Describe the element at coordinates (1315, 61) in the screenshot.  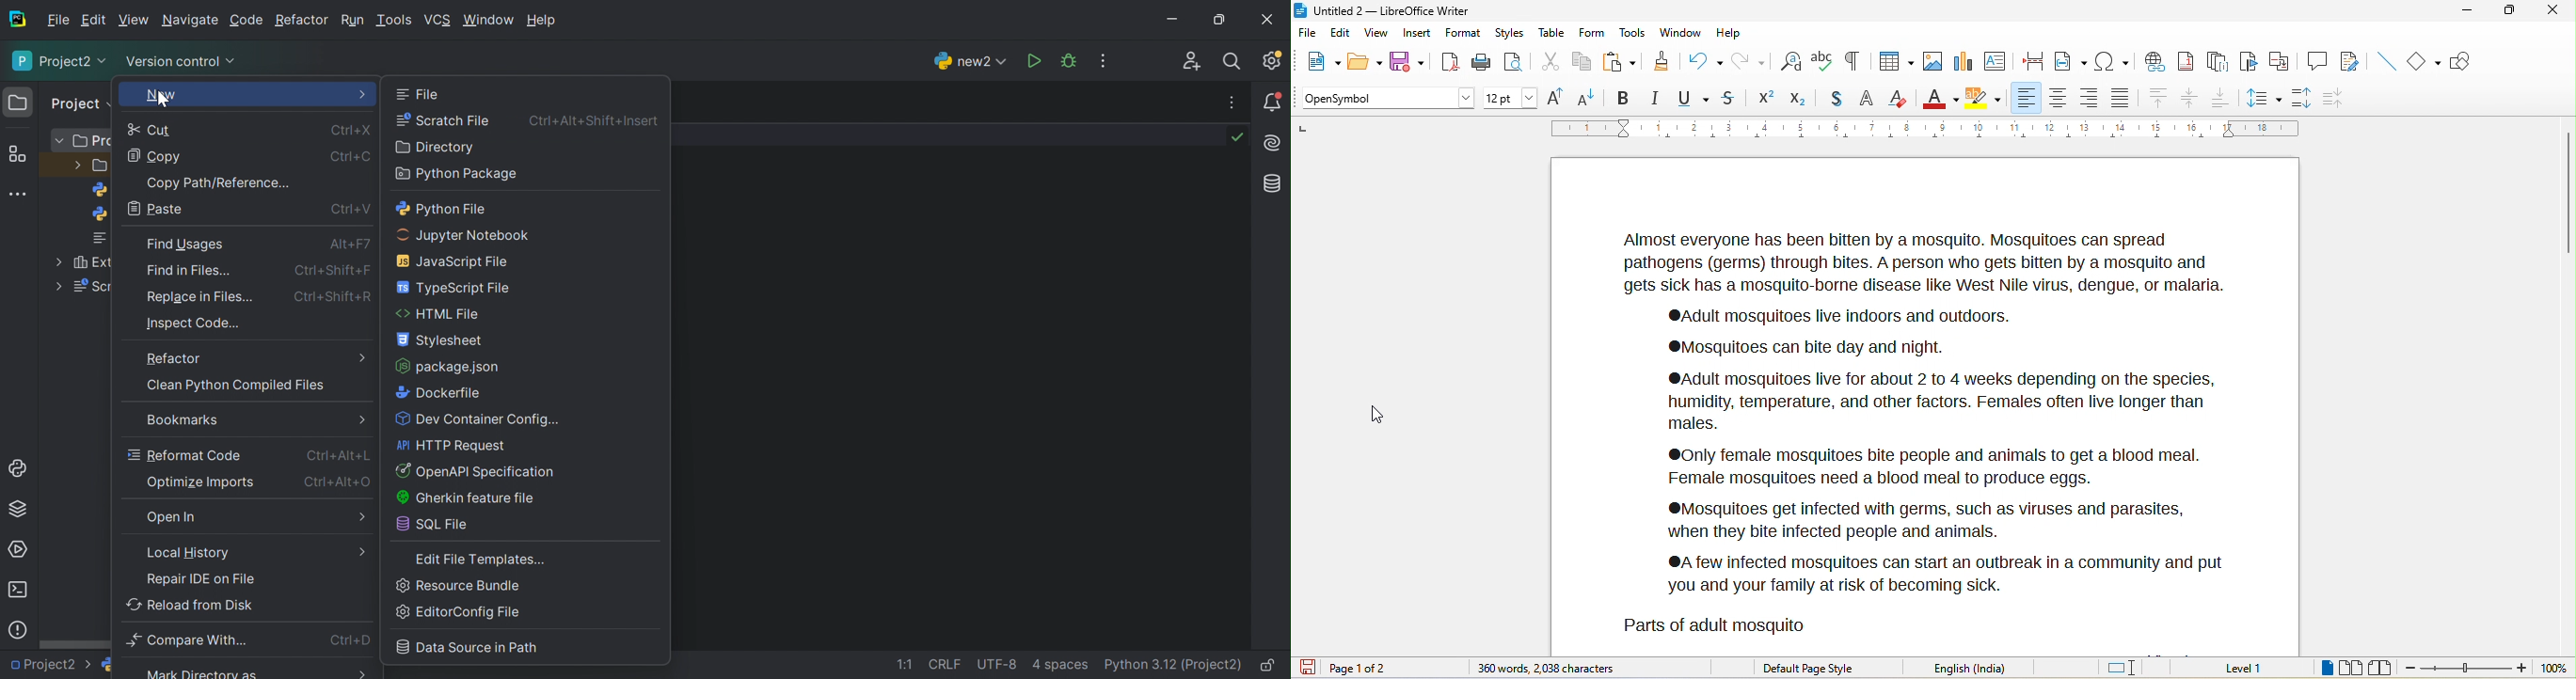
I see `new` at that location.